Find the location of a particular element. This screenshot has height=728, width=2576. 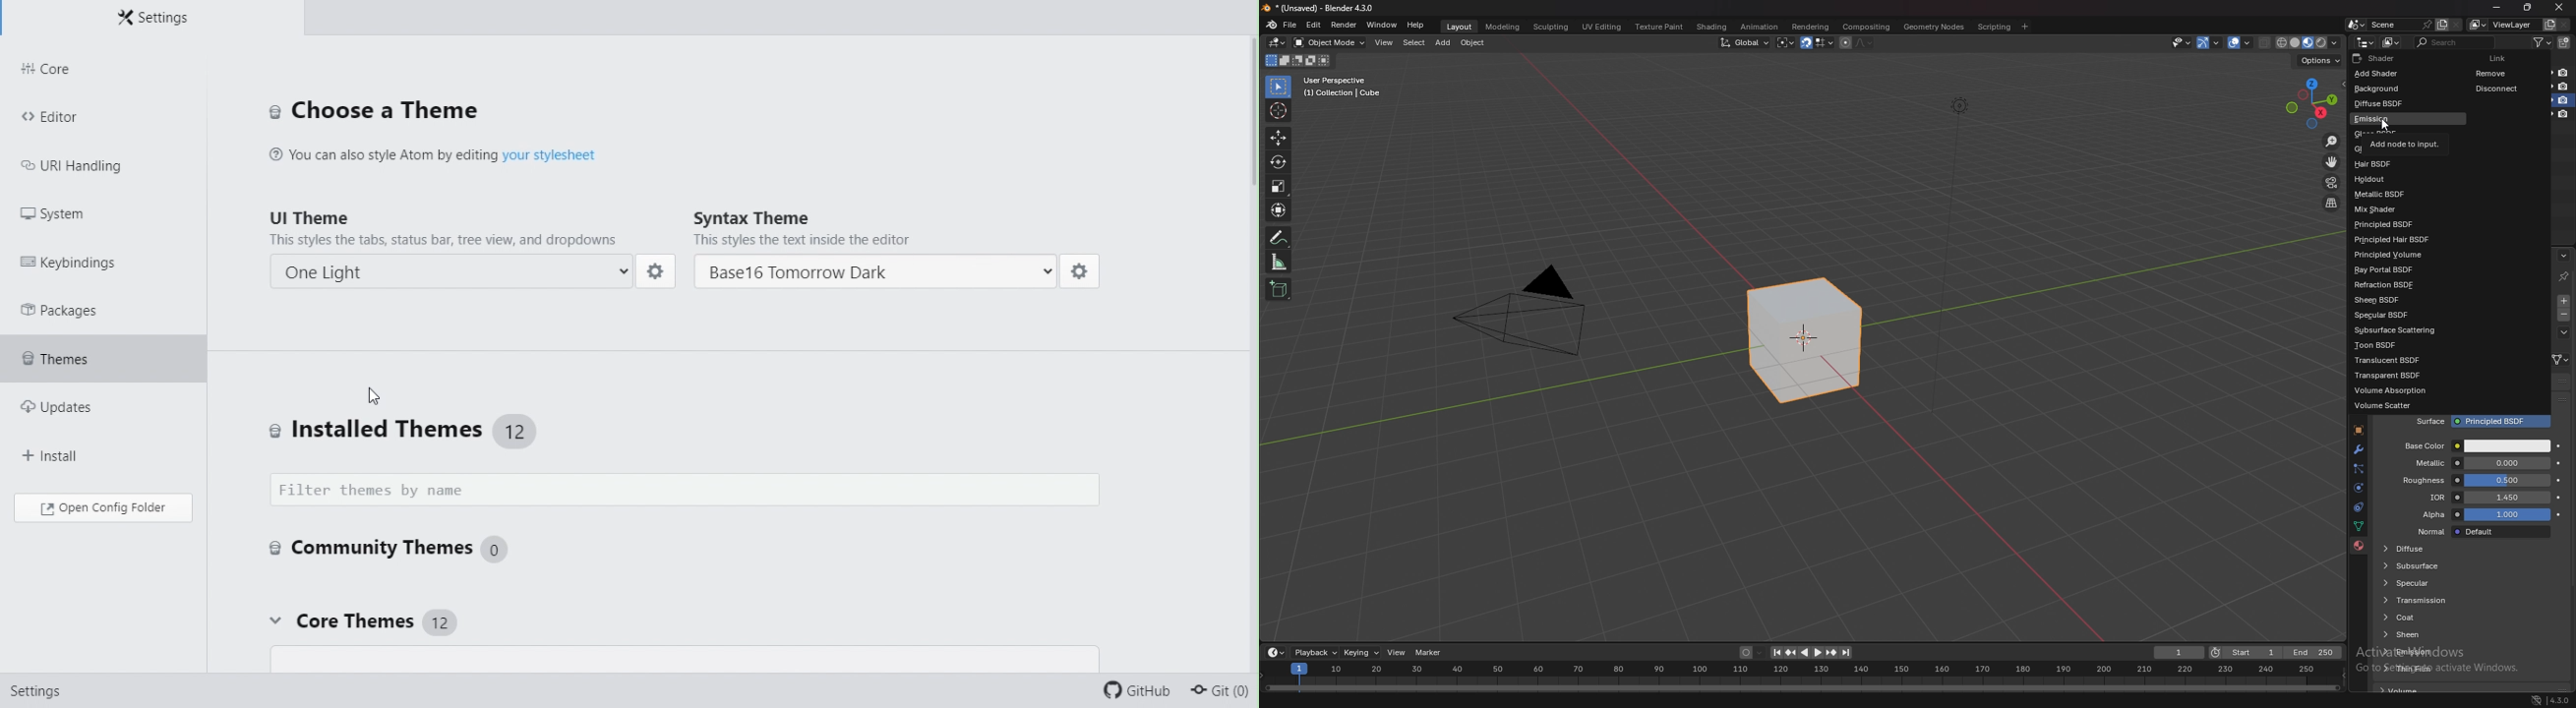

This styles the tabs, status bar, tree view, and dropdowns is located at coordinates (449, 239).